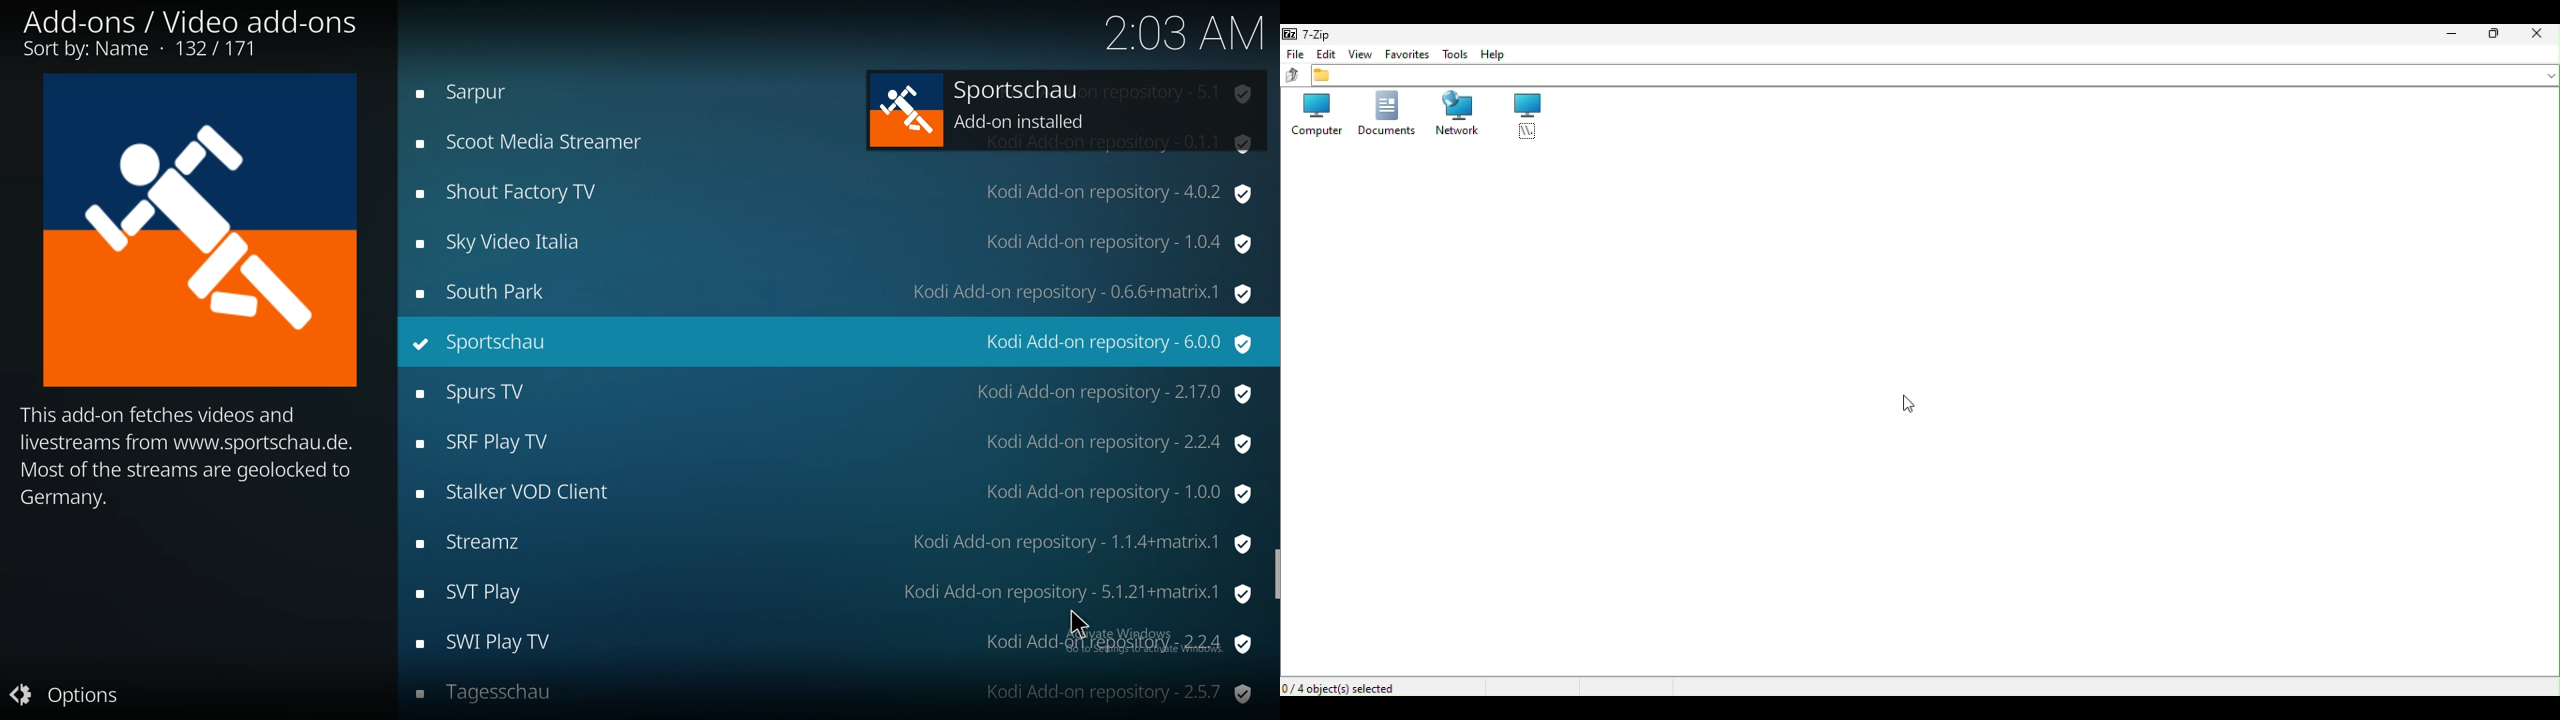  Describe the element at coordinates (838, 546) in the screenshot. I see `streamz` at that location.